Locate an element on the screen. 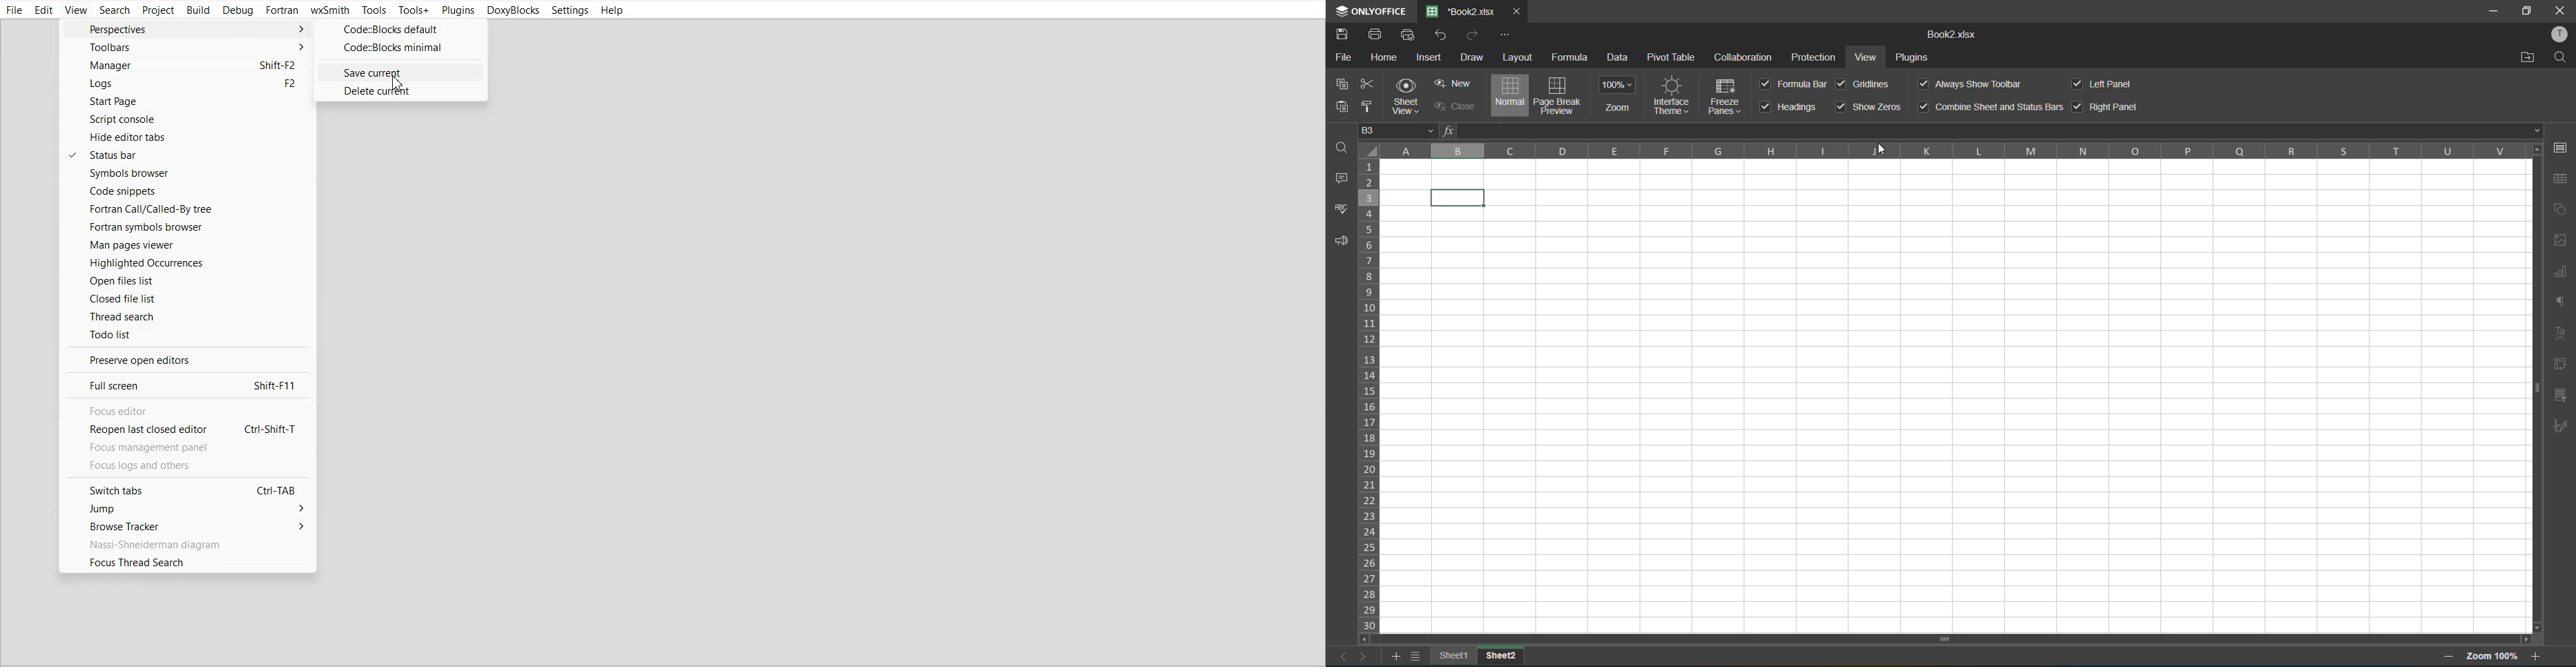 This screenshot has width=2576, height=672. Tools+ is located at coordinates (414, 10).